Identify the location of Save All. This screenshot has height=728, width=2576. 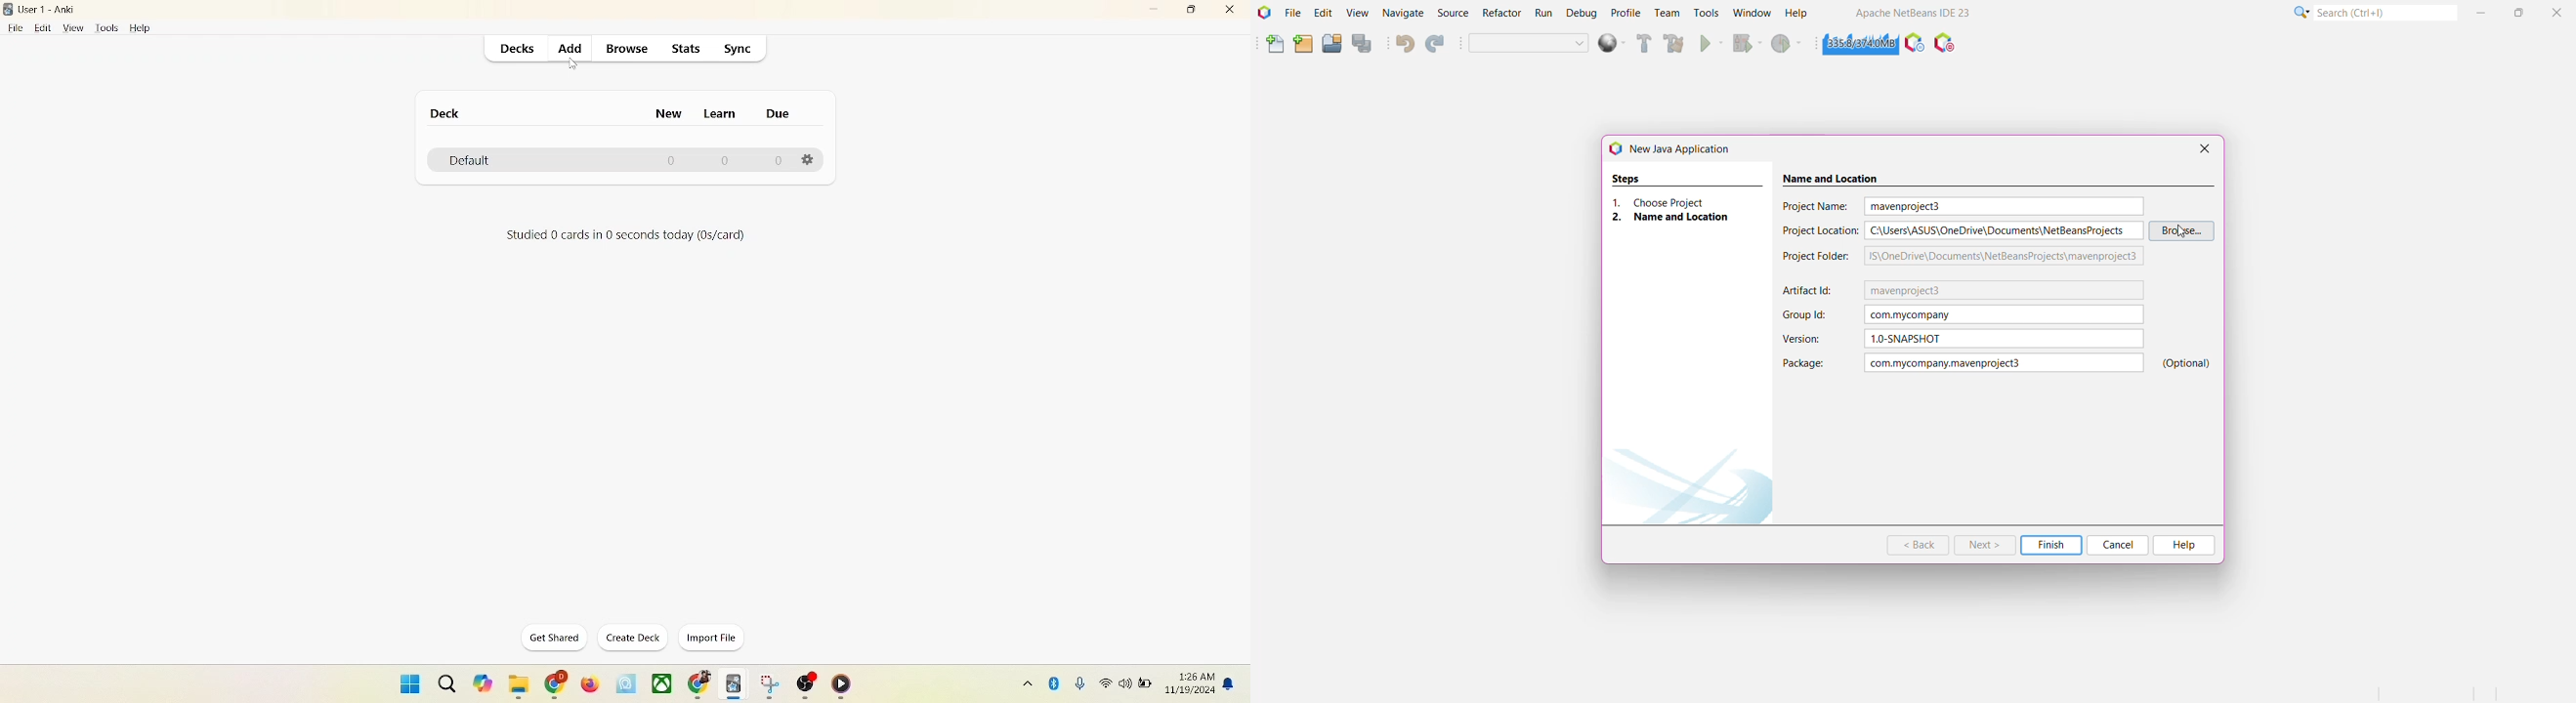
(1364, 44).